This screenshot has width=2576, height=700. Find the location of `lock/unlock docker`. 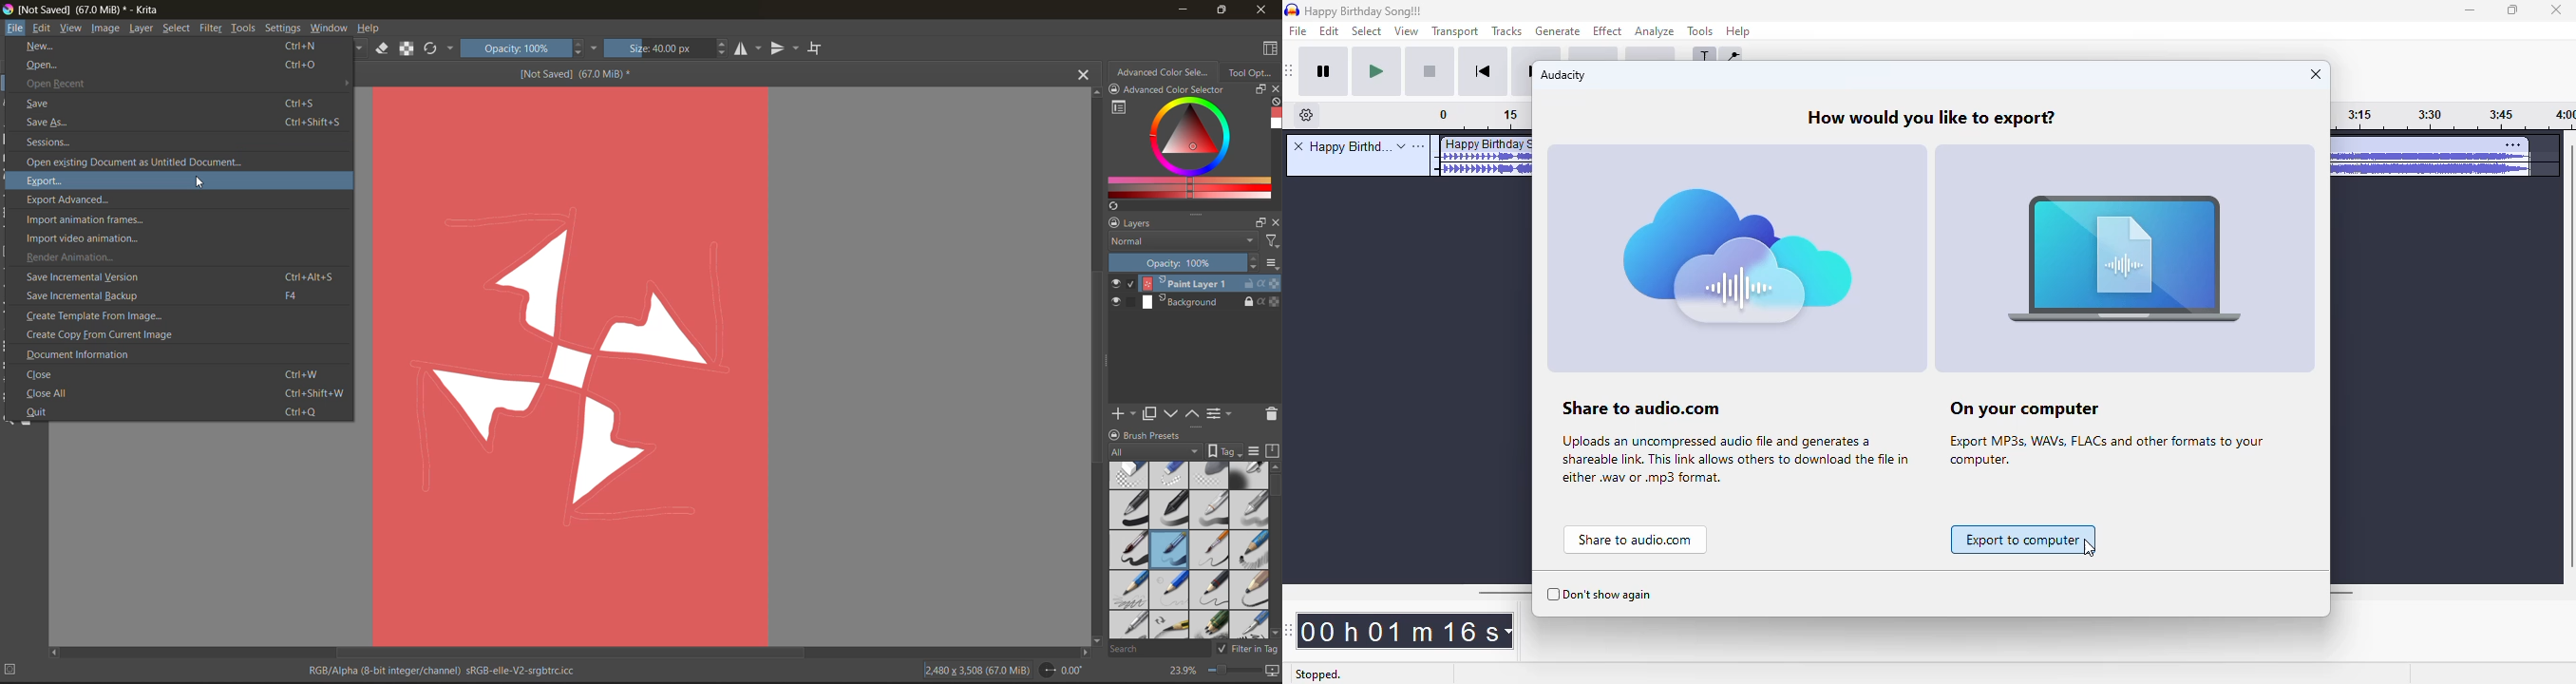

lock/unlock docker is located at coordinates (1115, 434).